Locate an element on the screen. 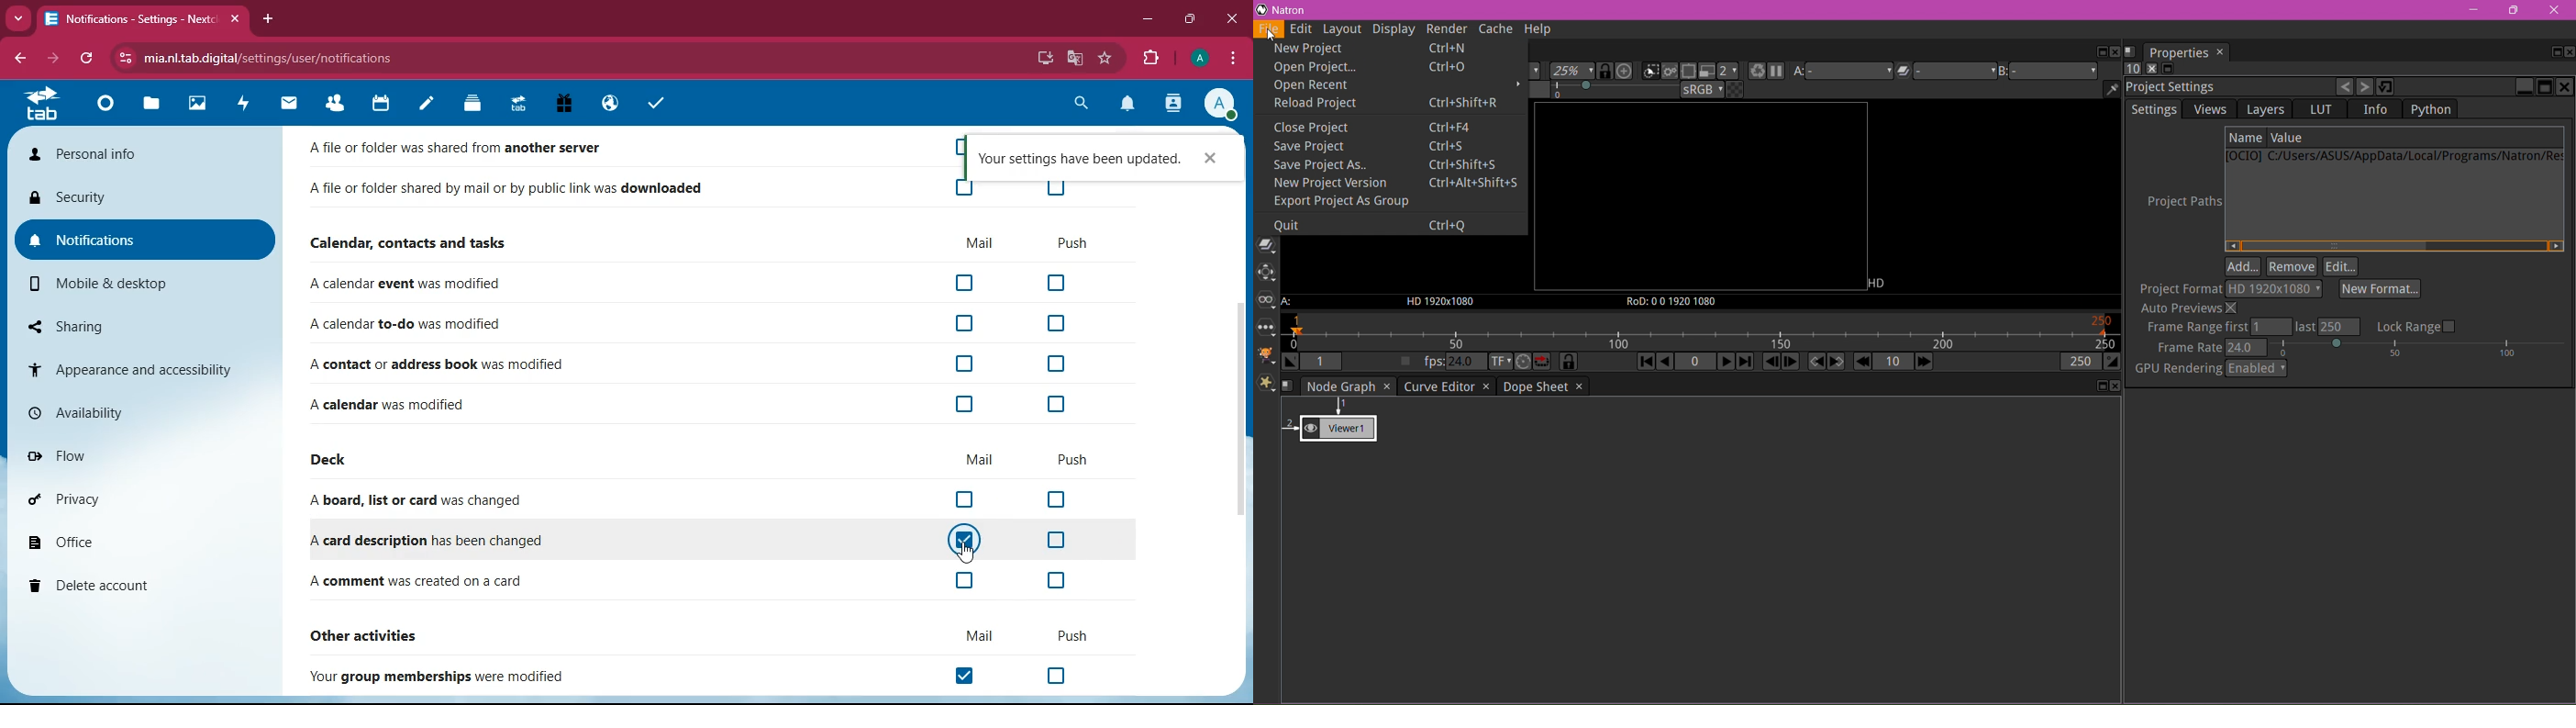 The width and height of the screenshot is (2576, 728). A card description has been changed is located at coordinates (421, 541).